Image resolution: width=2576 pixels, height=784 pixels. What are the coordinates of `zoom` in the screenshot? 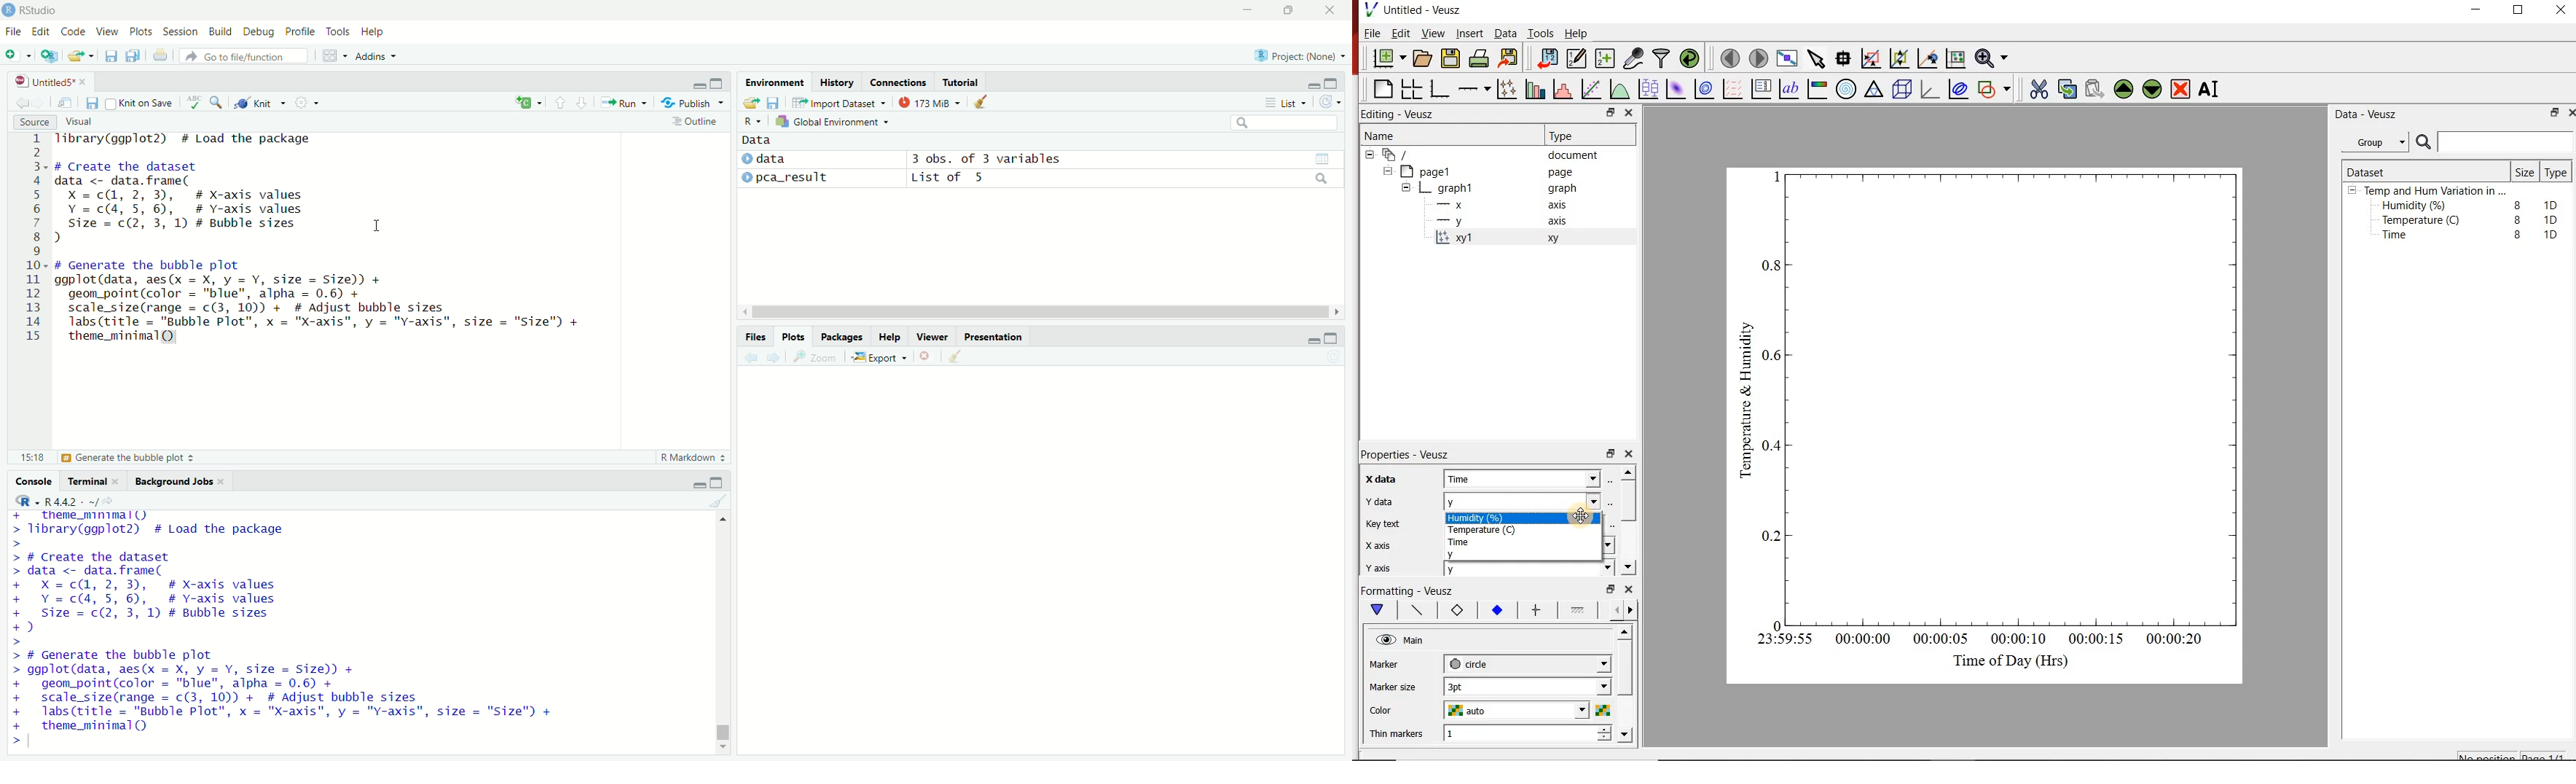 It's located at (816, 358).